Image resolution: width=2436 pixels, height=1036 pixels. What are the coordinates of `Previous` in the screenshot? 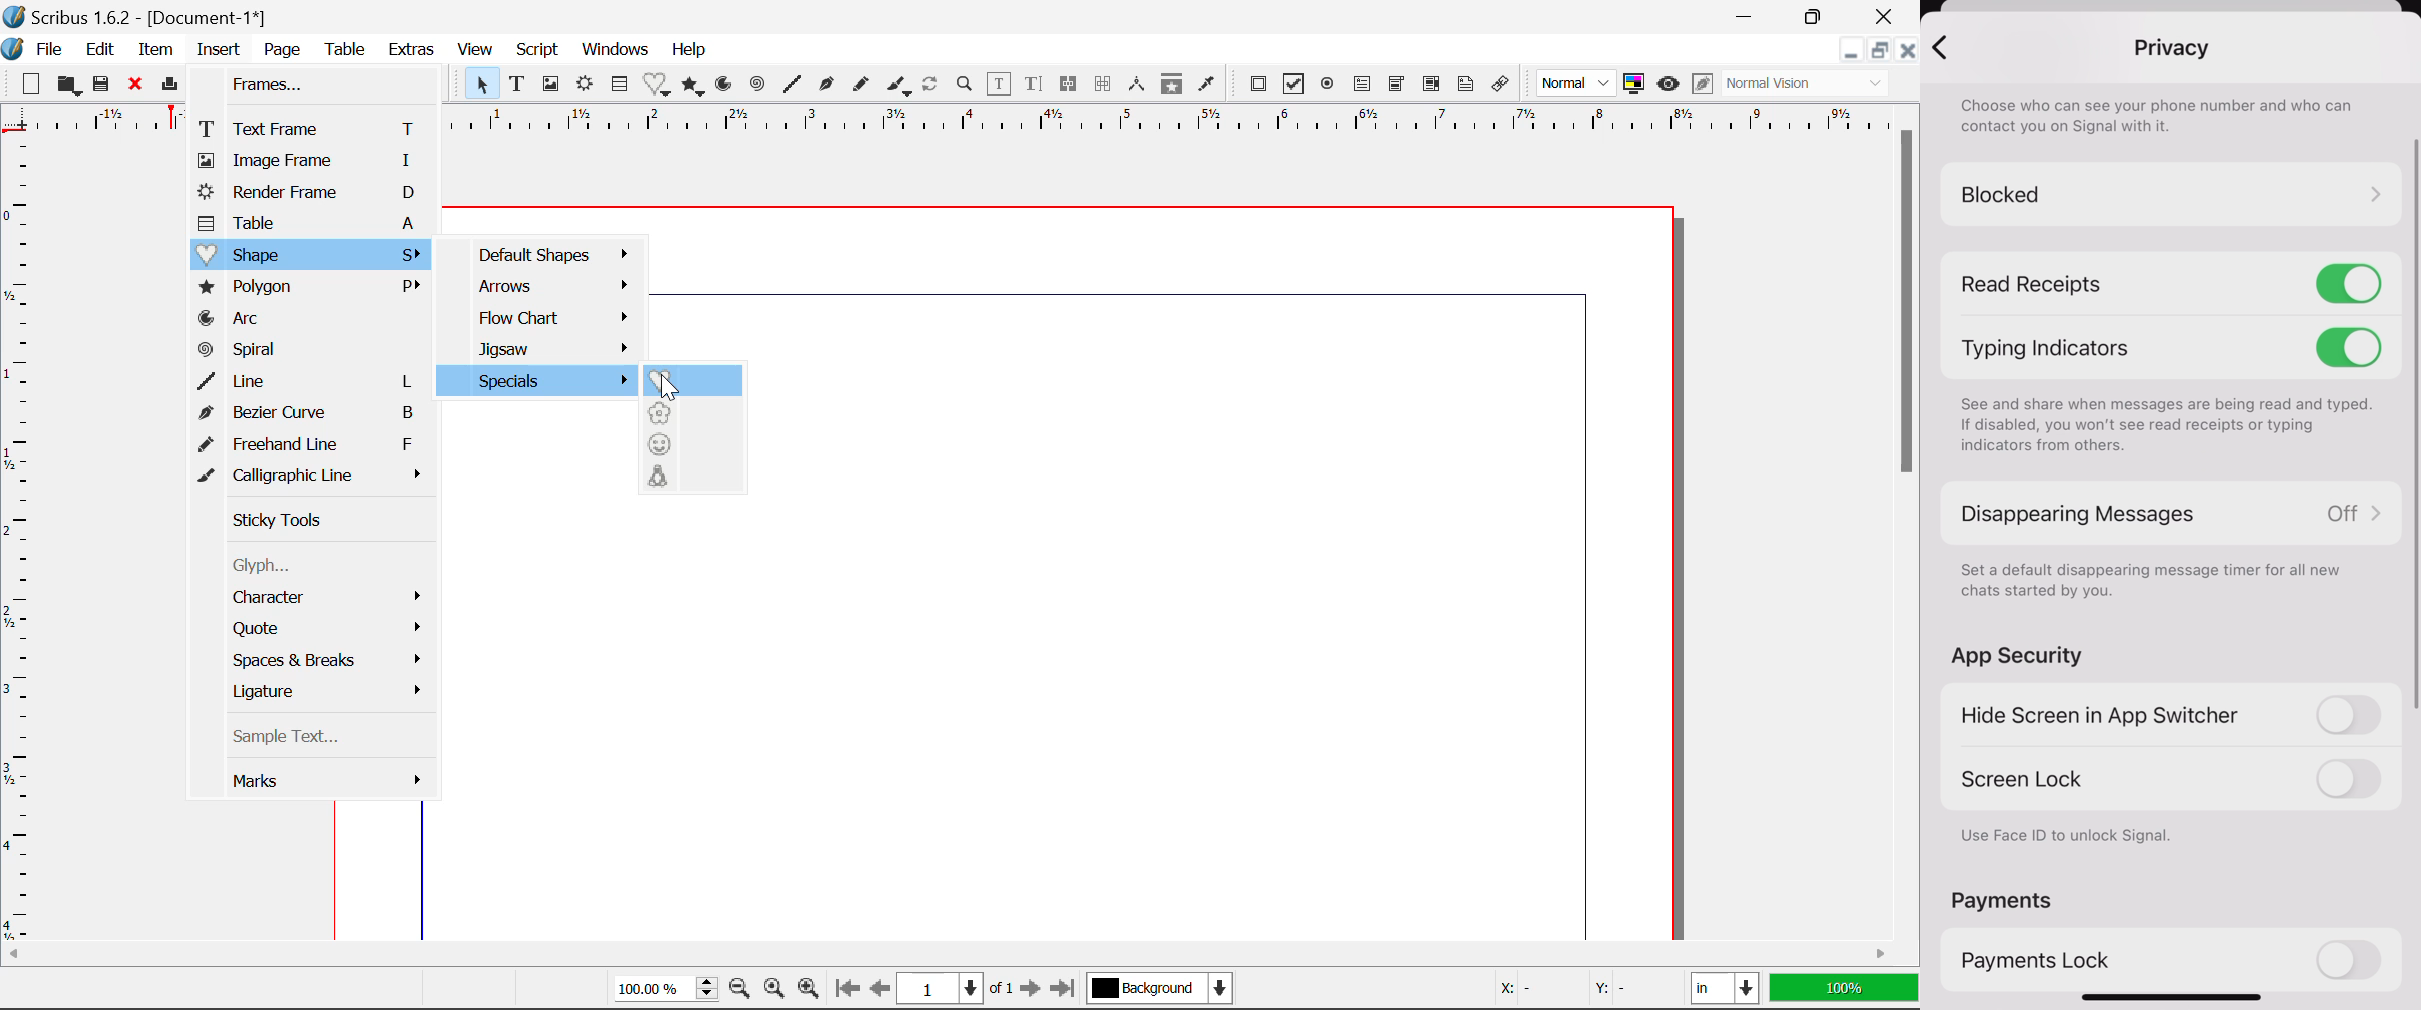 It's located at (881, 990).